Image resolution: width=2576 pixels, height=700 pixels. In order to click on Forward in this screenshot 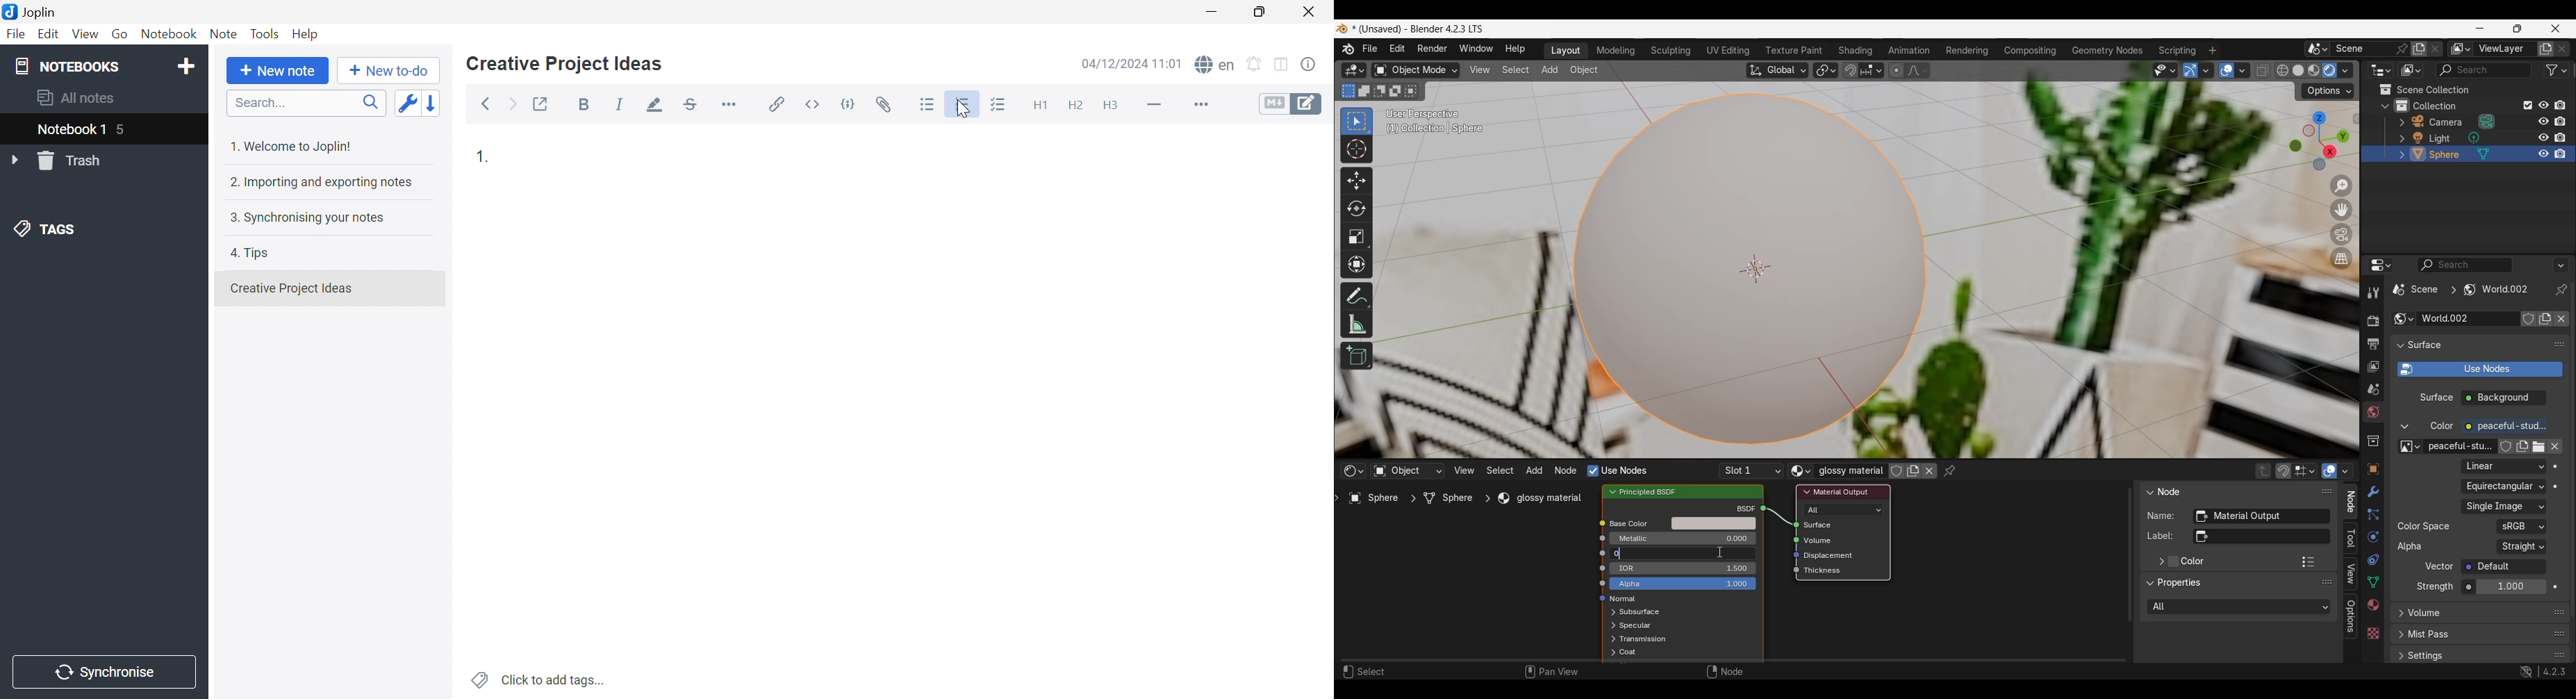, I will do `click(511, 106)`.